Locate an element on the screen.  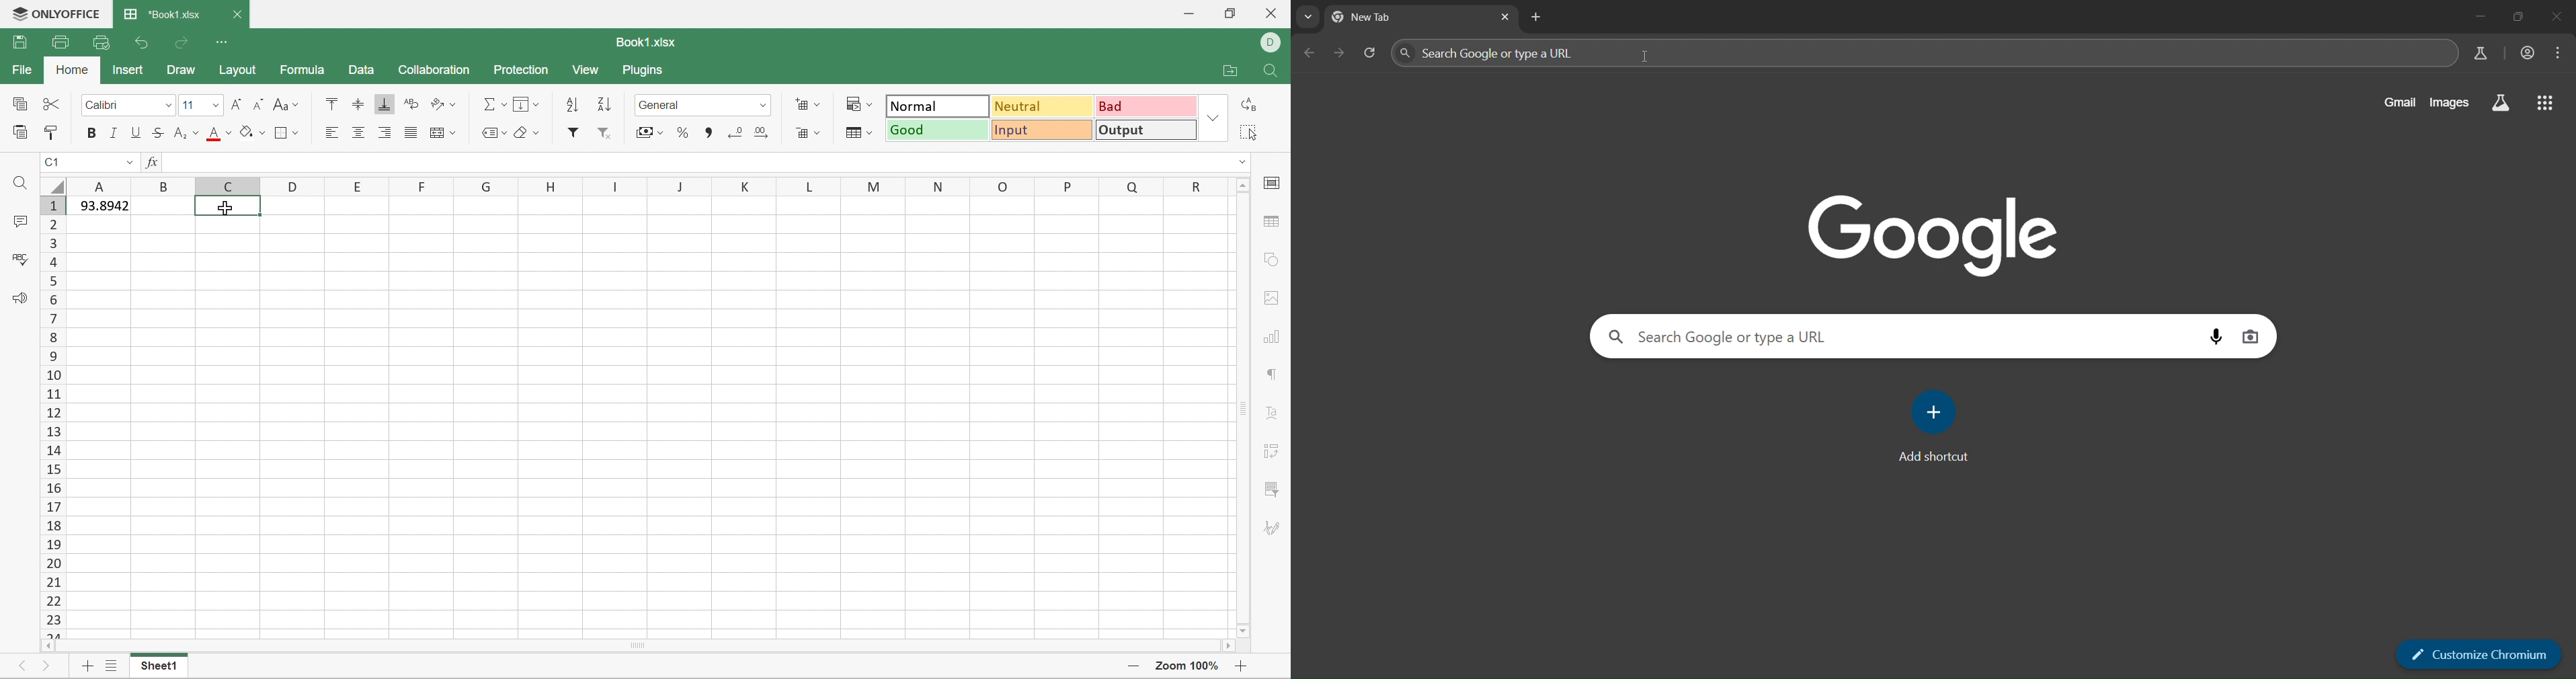
cursor is located at coordinates (1648, 60).